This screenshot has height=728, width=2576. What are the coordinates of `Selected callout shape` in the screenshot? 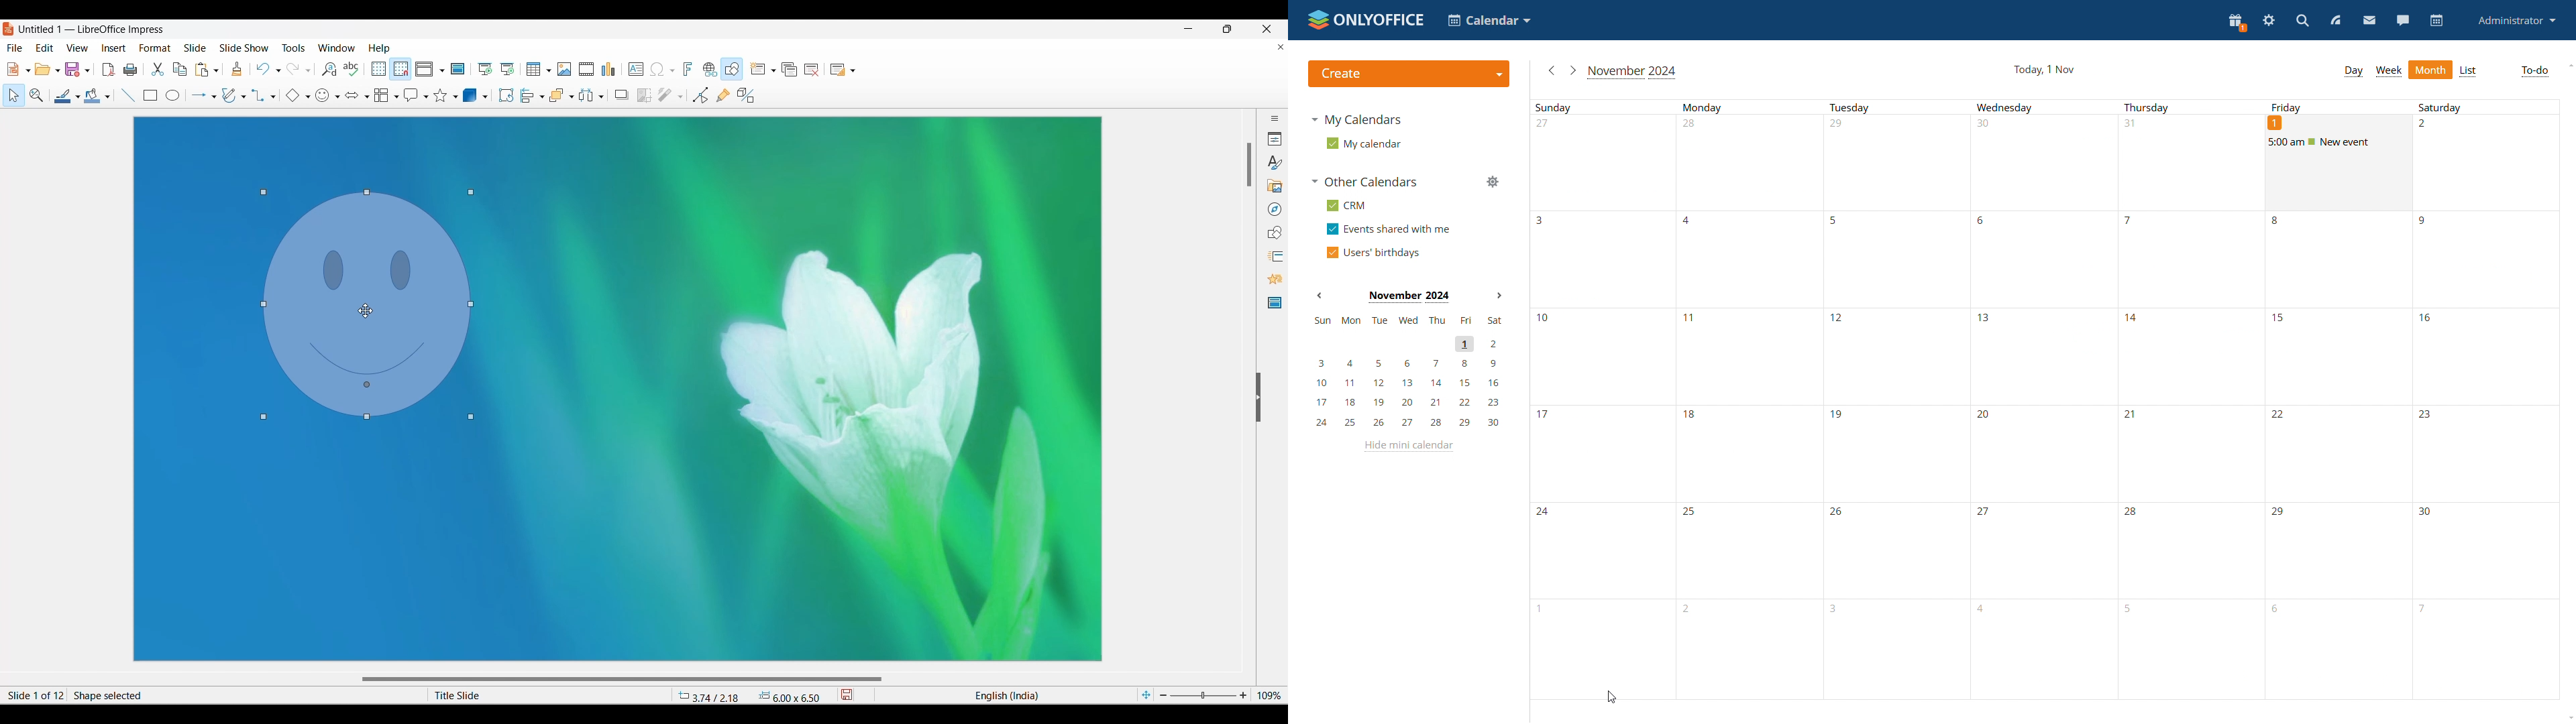 It's located at (412, 95).